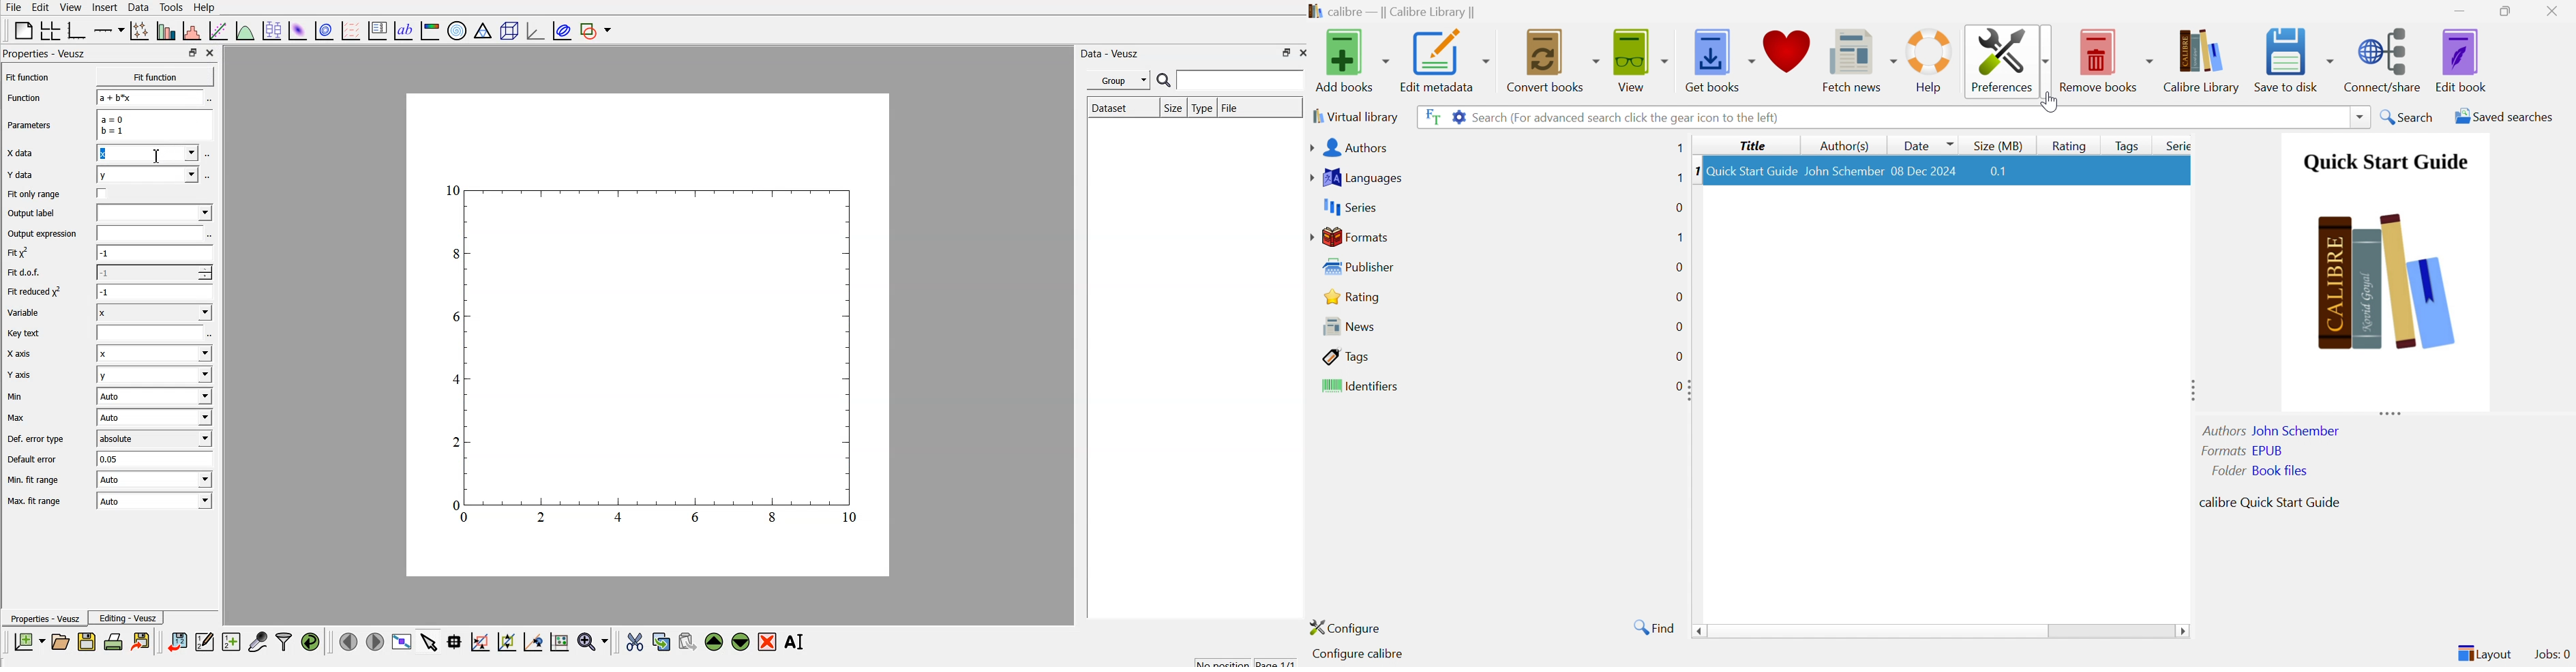  I want to click on Title, so click(1756, 146).